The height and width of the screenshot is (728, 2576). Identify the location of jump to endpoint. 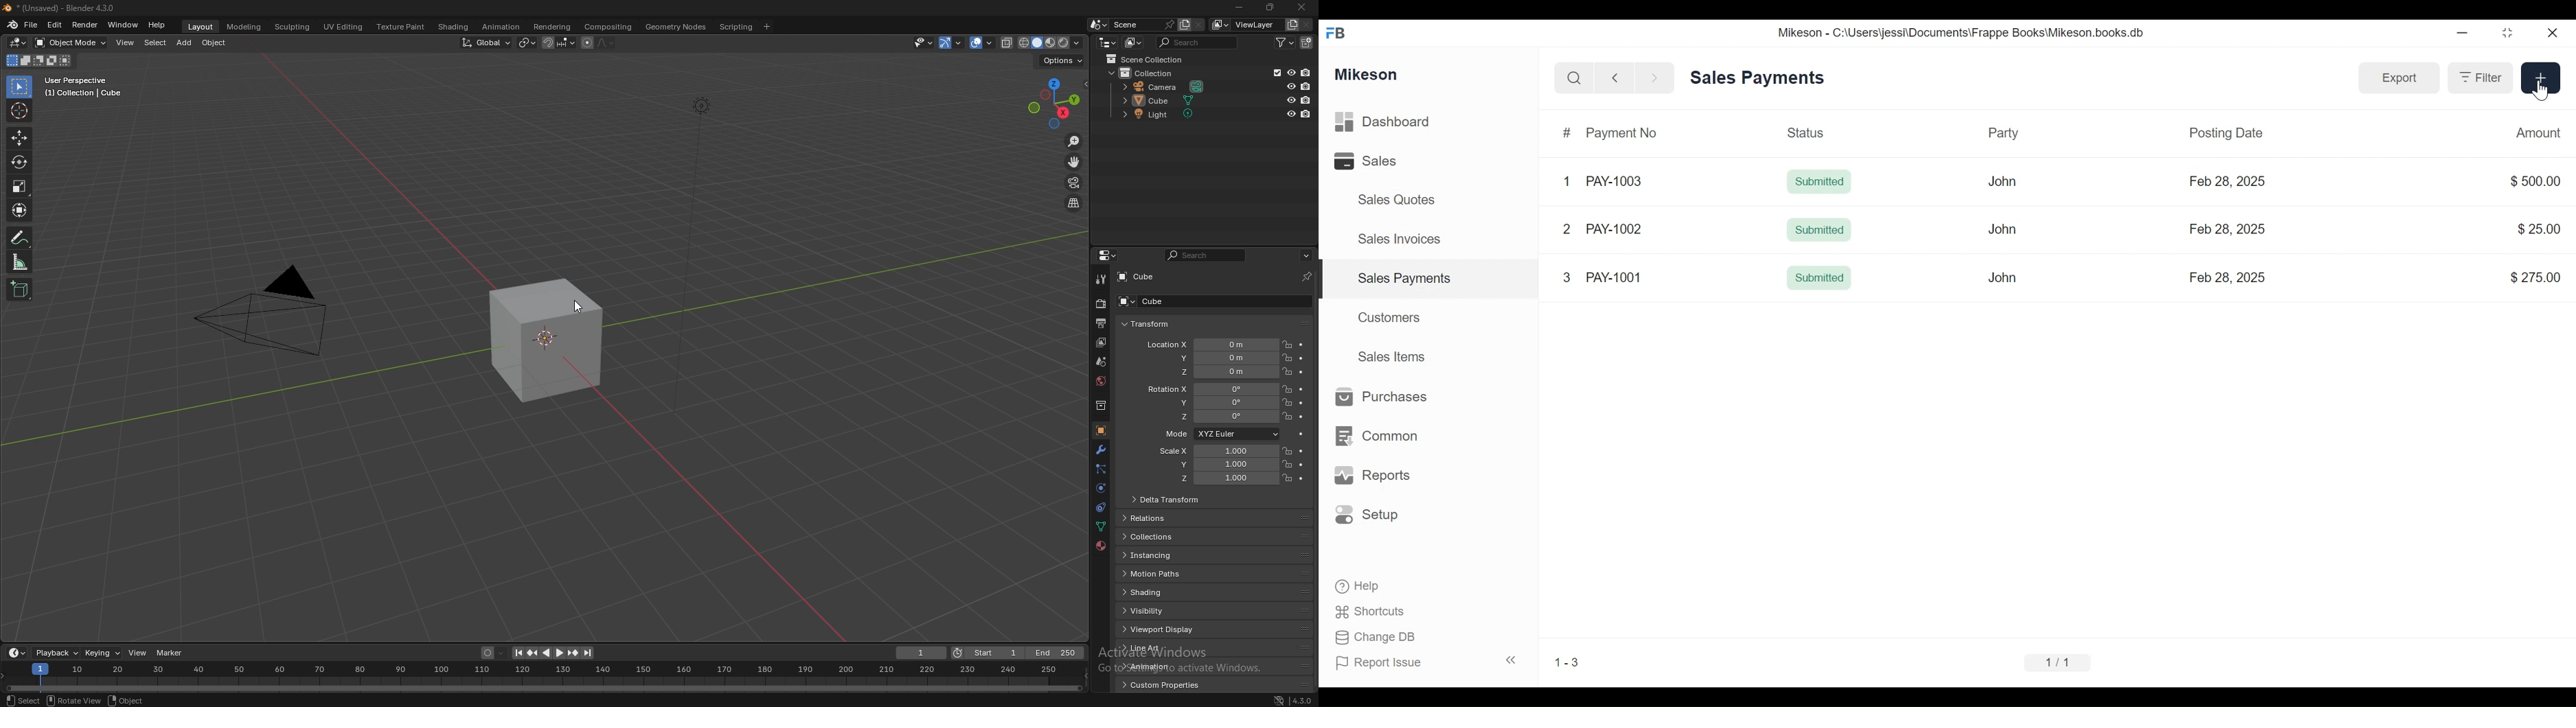
(589, 653).